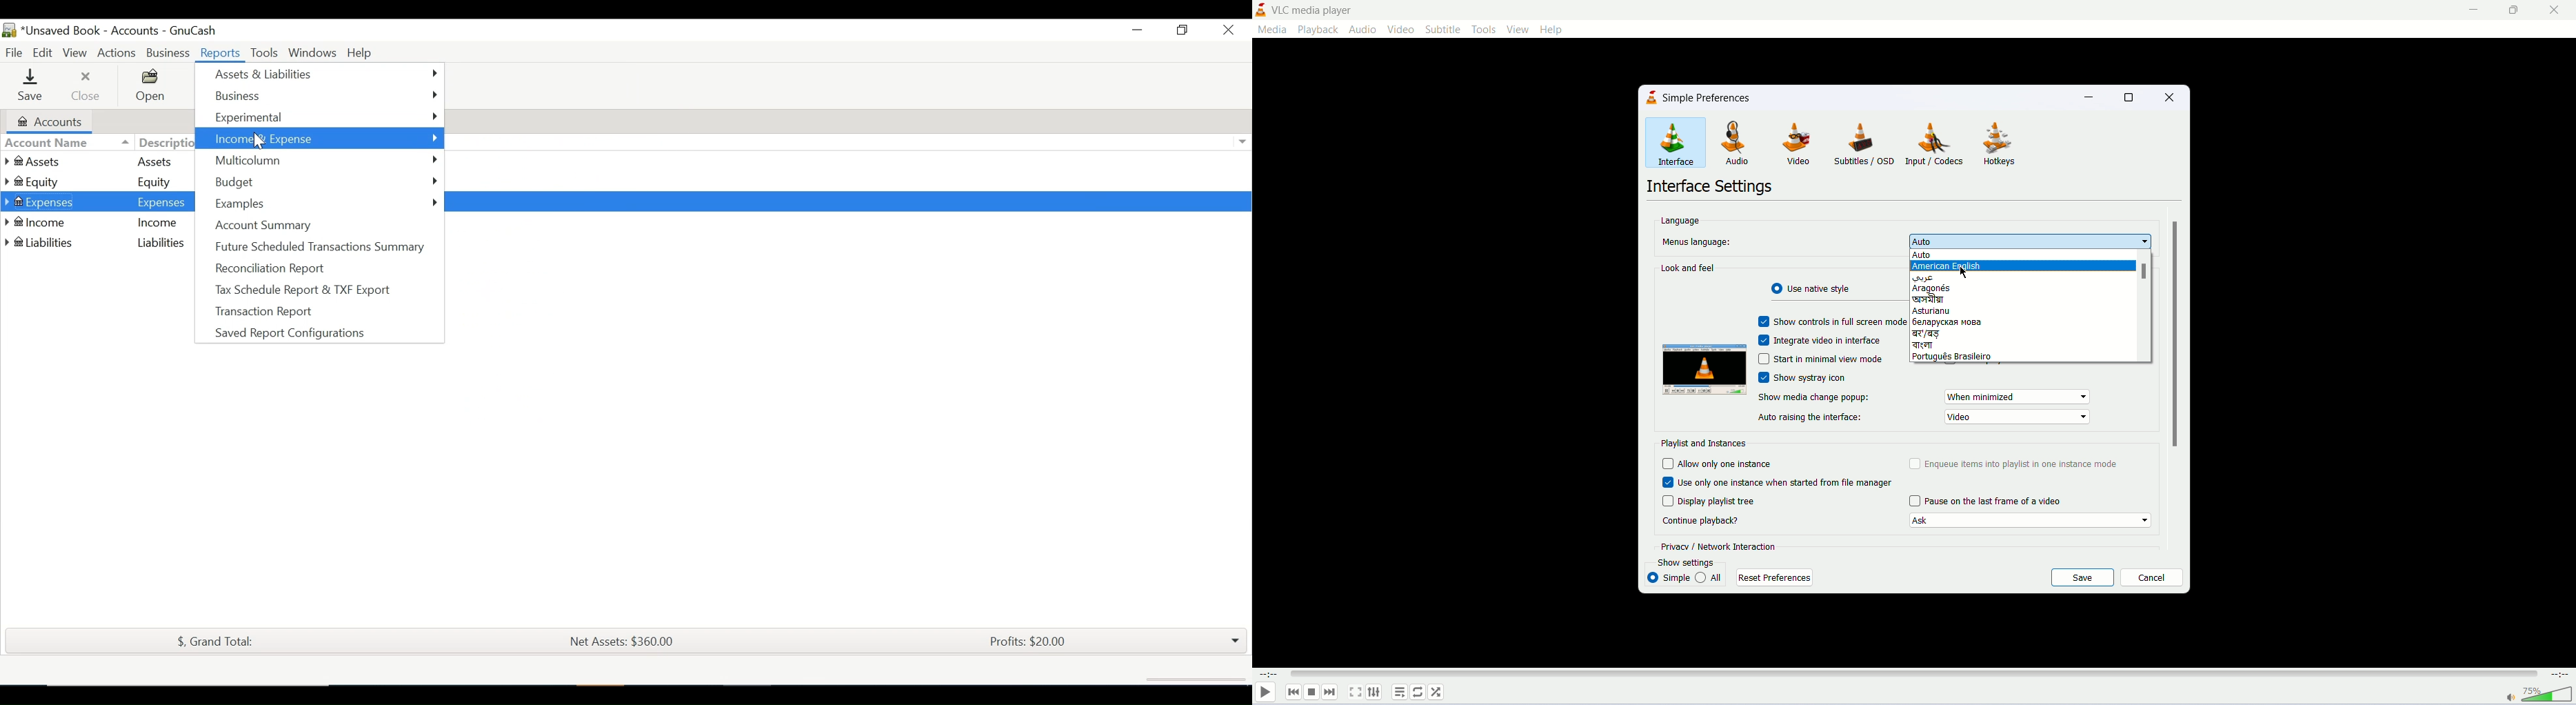 The height and width of the screenshot is (728, 2576). I want to click on mouse cursor, so click(1965, 273).